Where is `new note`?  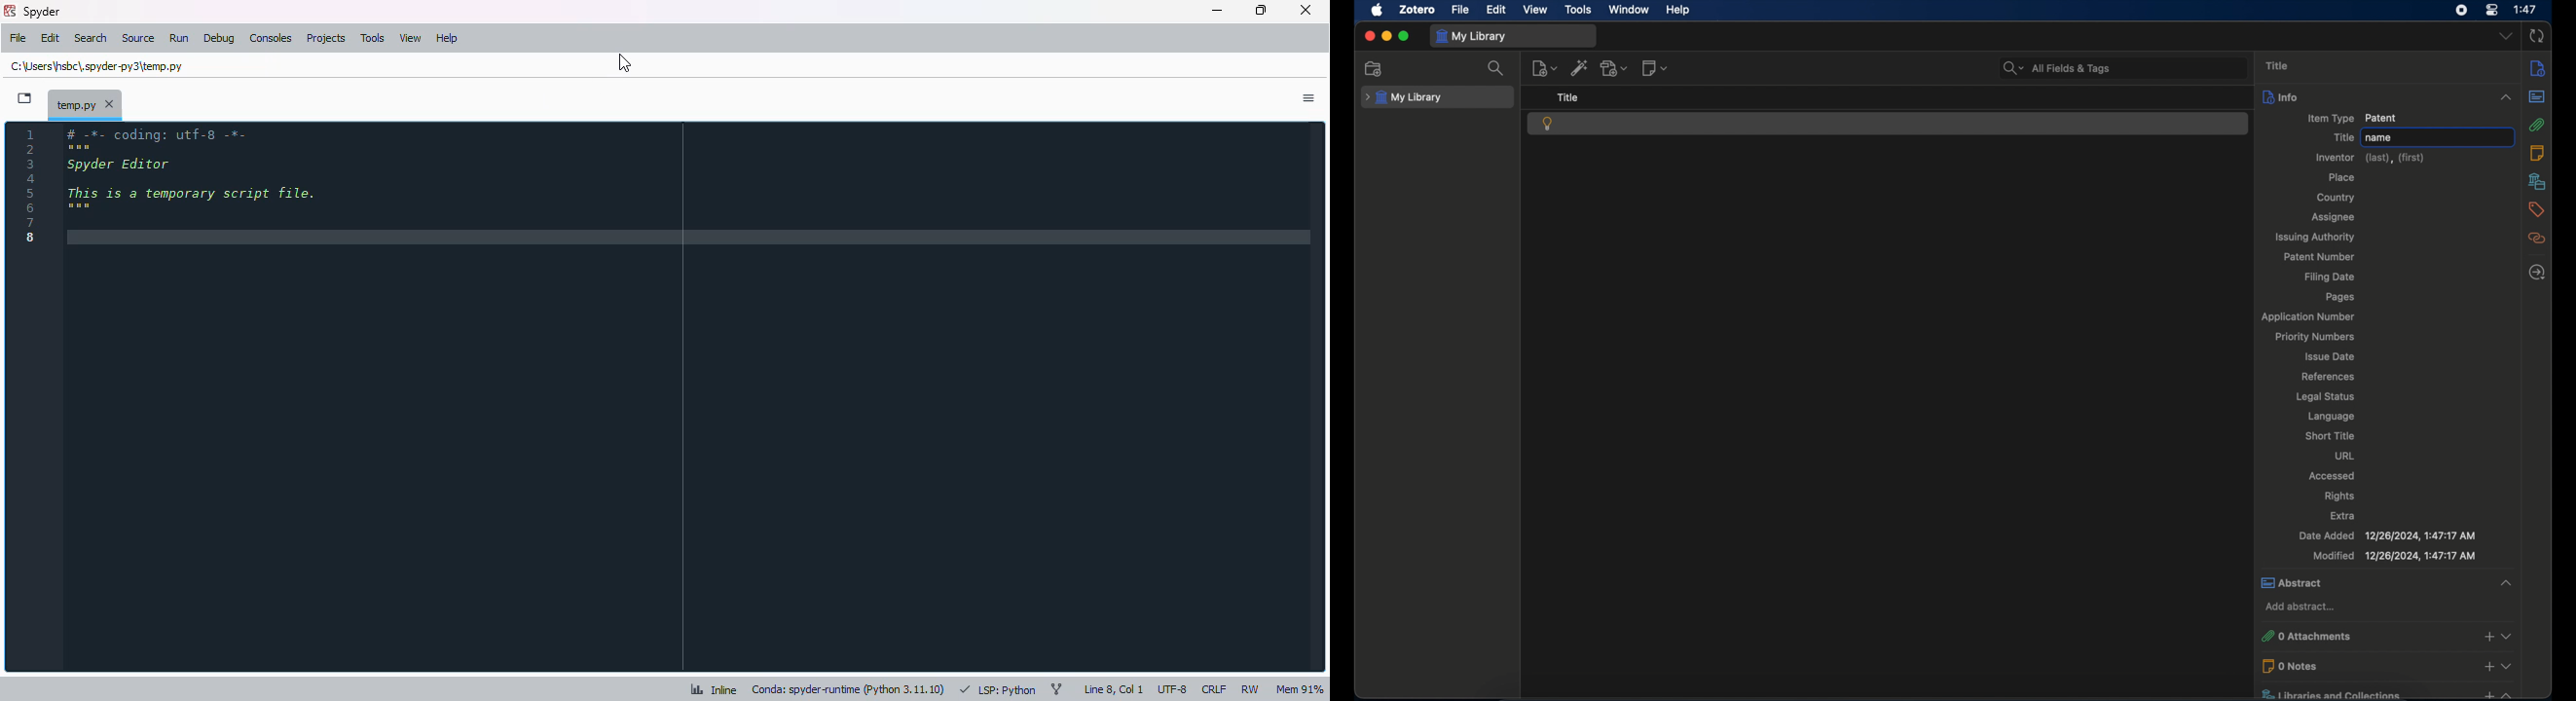 new note is located at coordinates (1654, 68).